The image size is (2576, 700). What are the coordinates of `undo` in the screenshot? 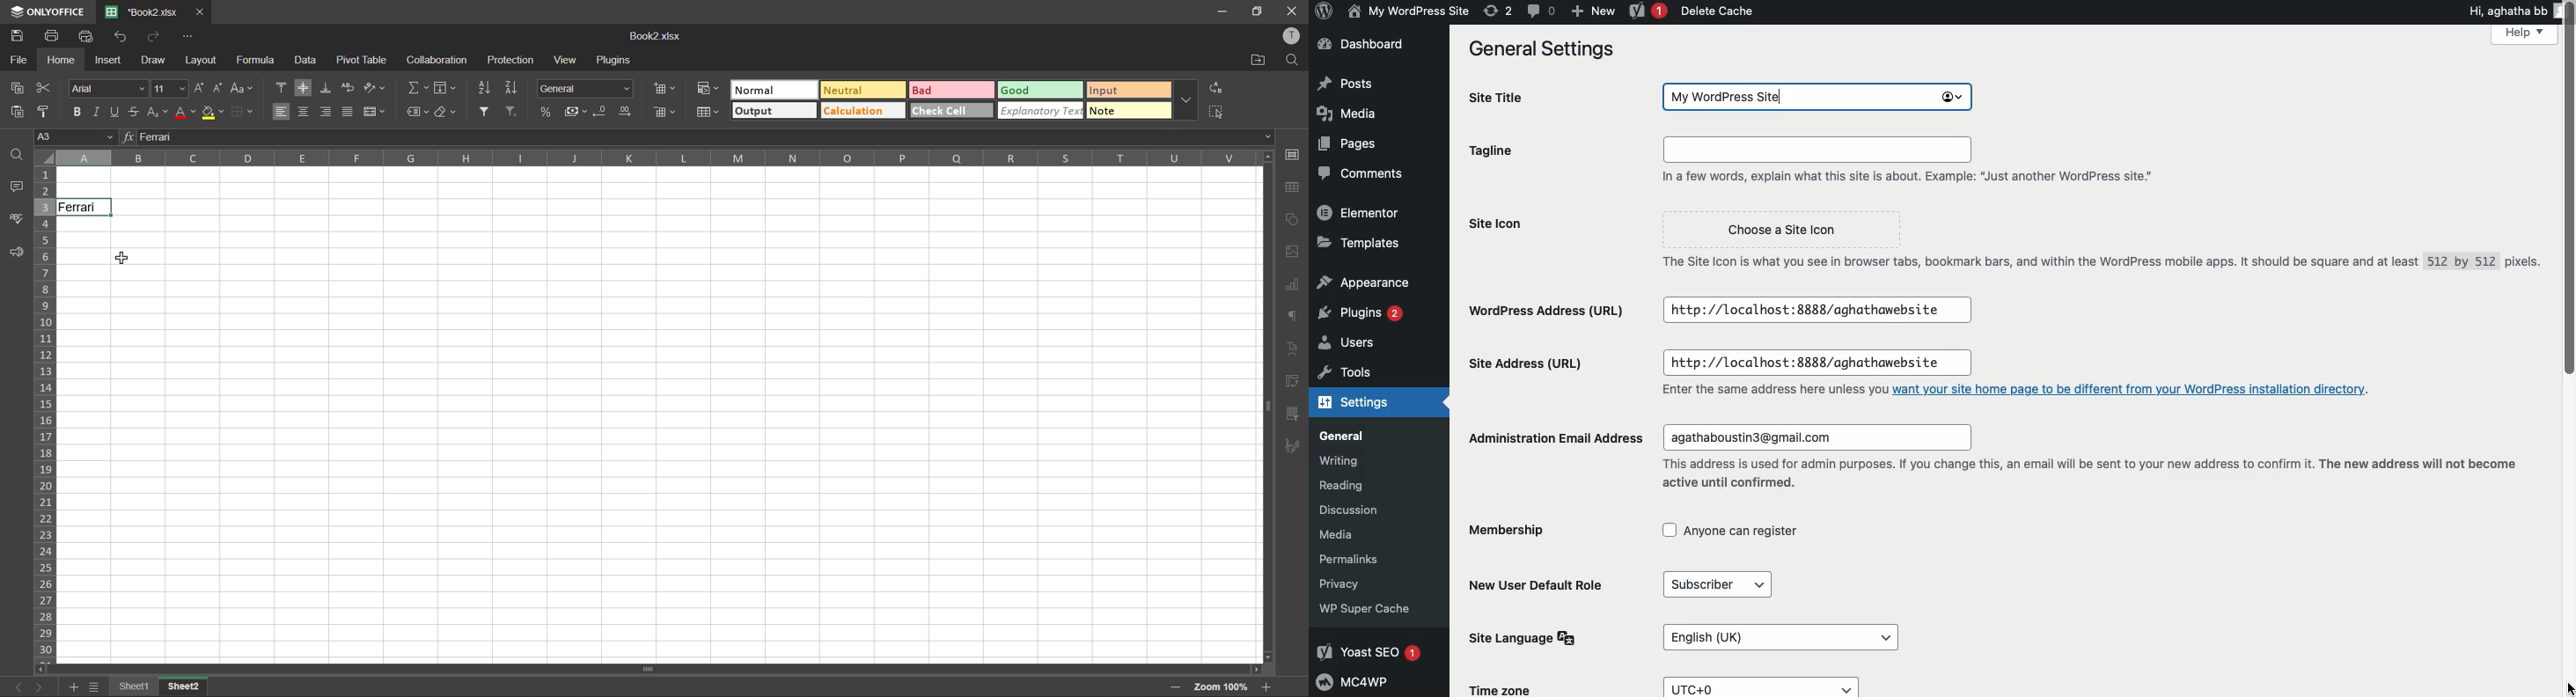 It's located at (123, 36).